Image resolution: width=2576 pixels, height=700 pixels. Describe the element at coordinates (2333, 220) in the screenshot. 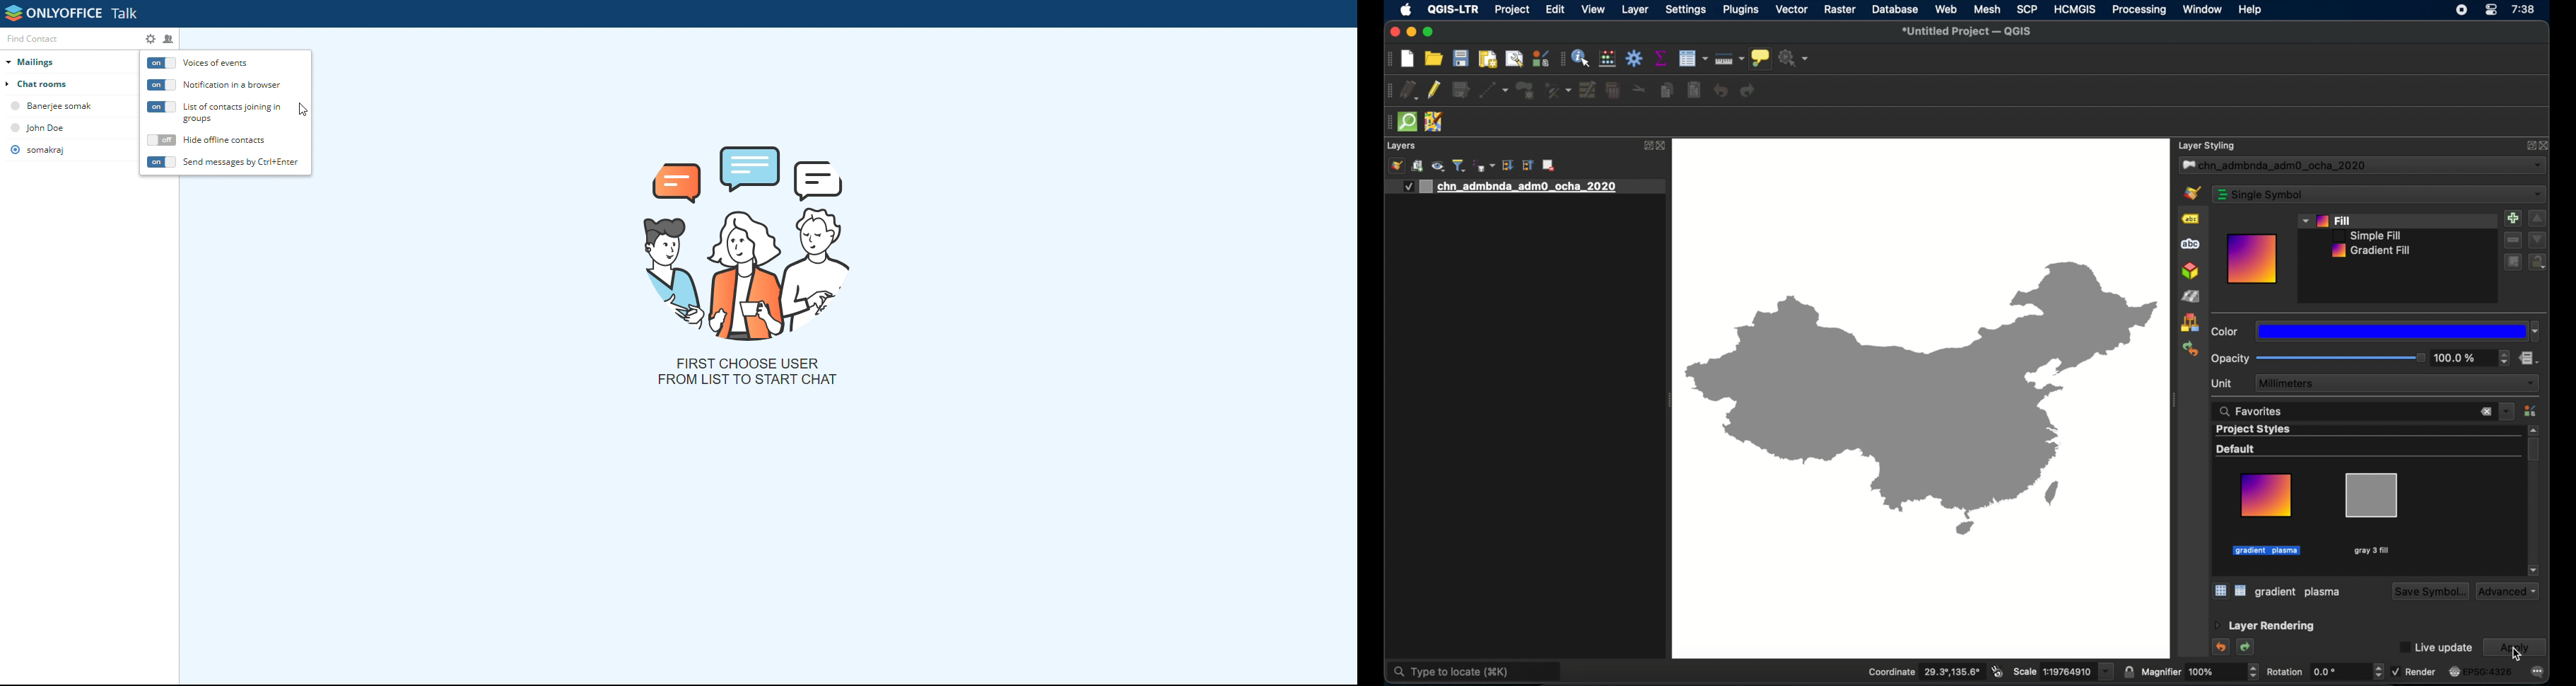

I see `fill` at that location.